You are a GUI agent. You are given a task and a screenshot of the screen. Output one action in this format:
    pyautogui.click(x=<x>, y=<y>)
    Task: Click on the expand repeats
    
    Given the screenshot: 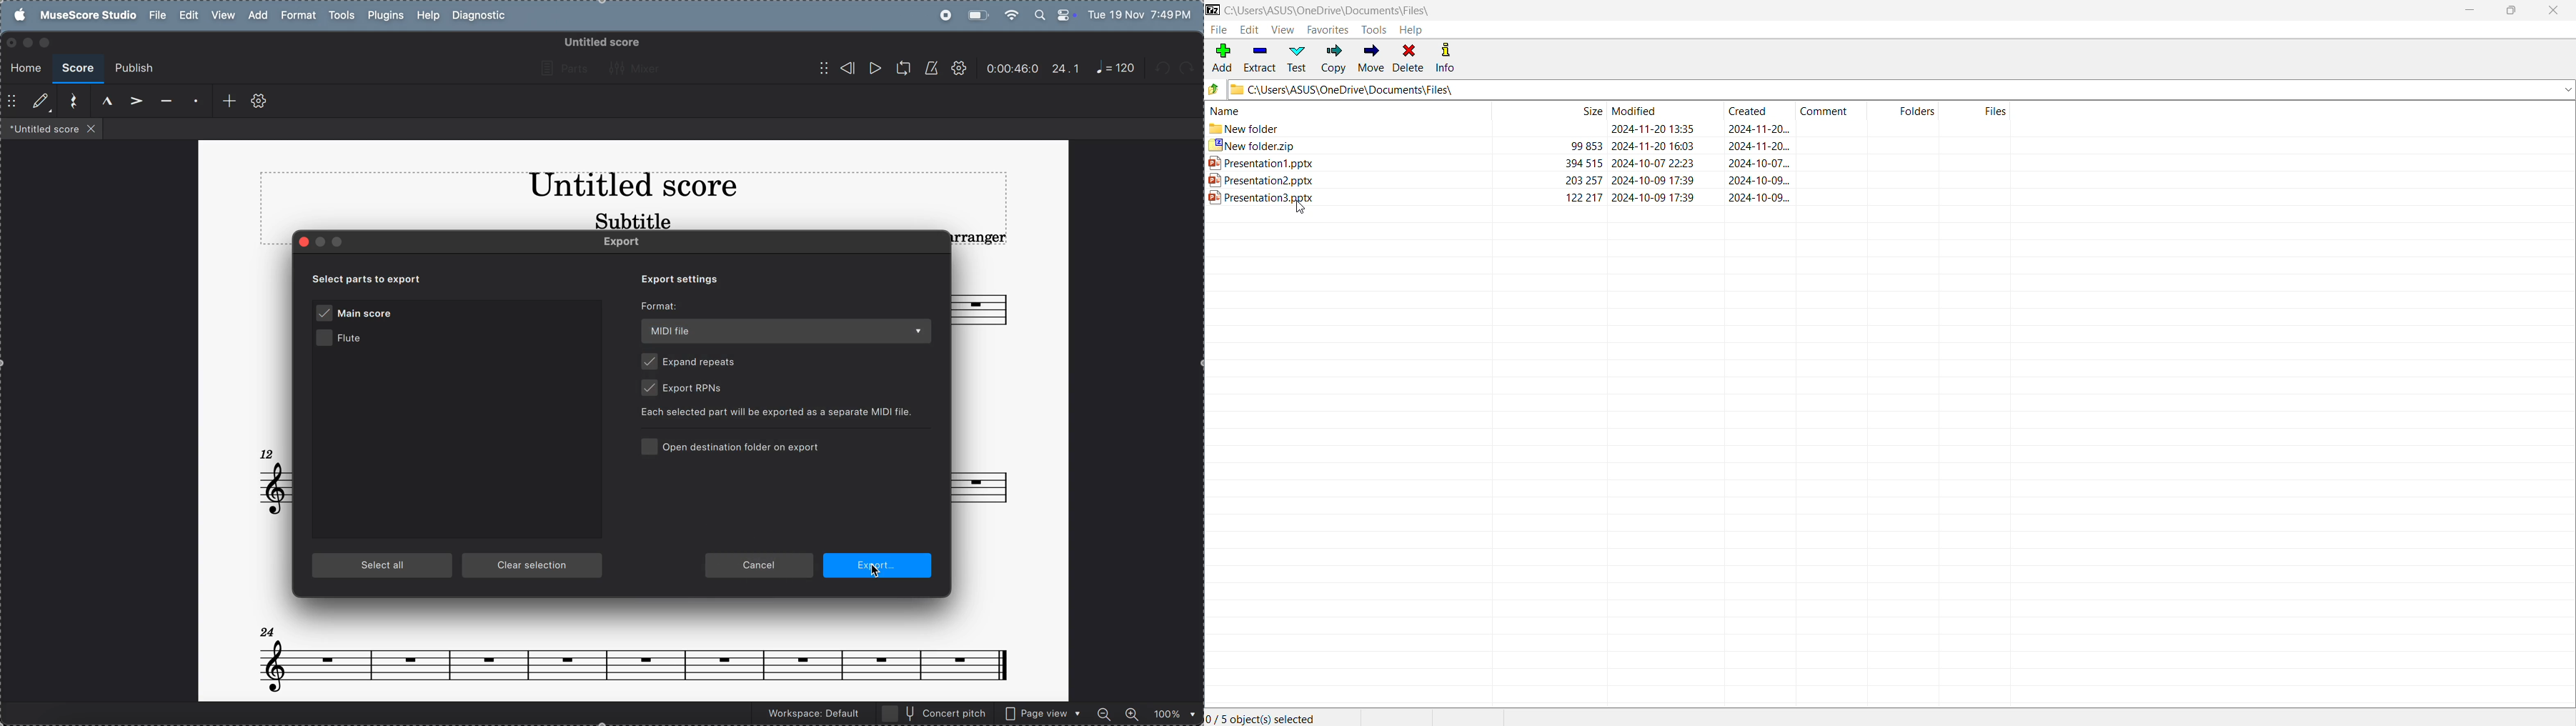 What is the action you would take?
    pyautogui.click(x=781, y=362)
    